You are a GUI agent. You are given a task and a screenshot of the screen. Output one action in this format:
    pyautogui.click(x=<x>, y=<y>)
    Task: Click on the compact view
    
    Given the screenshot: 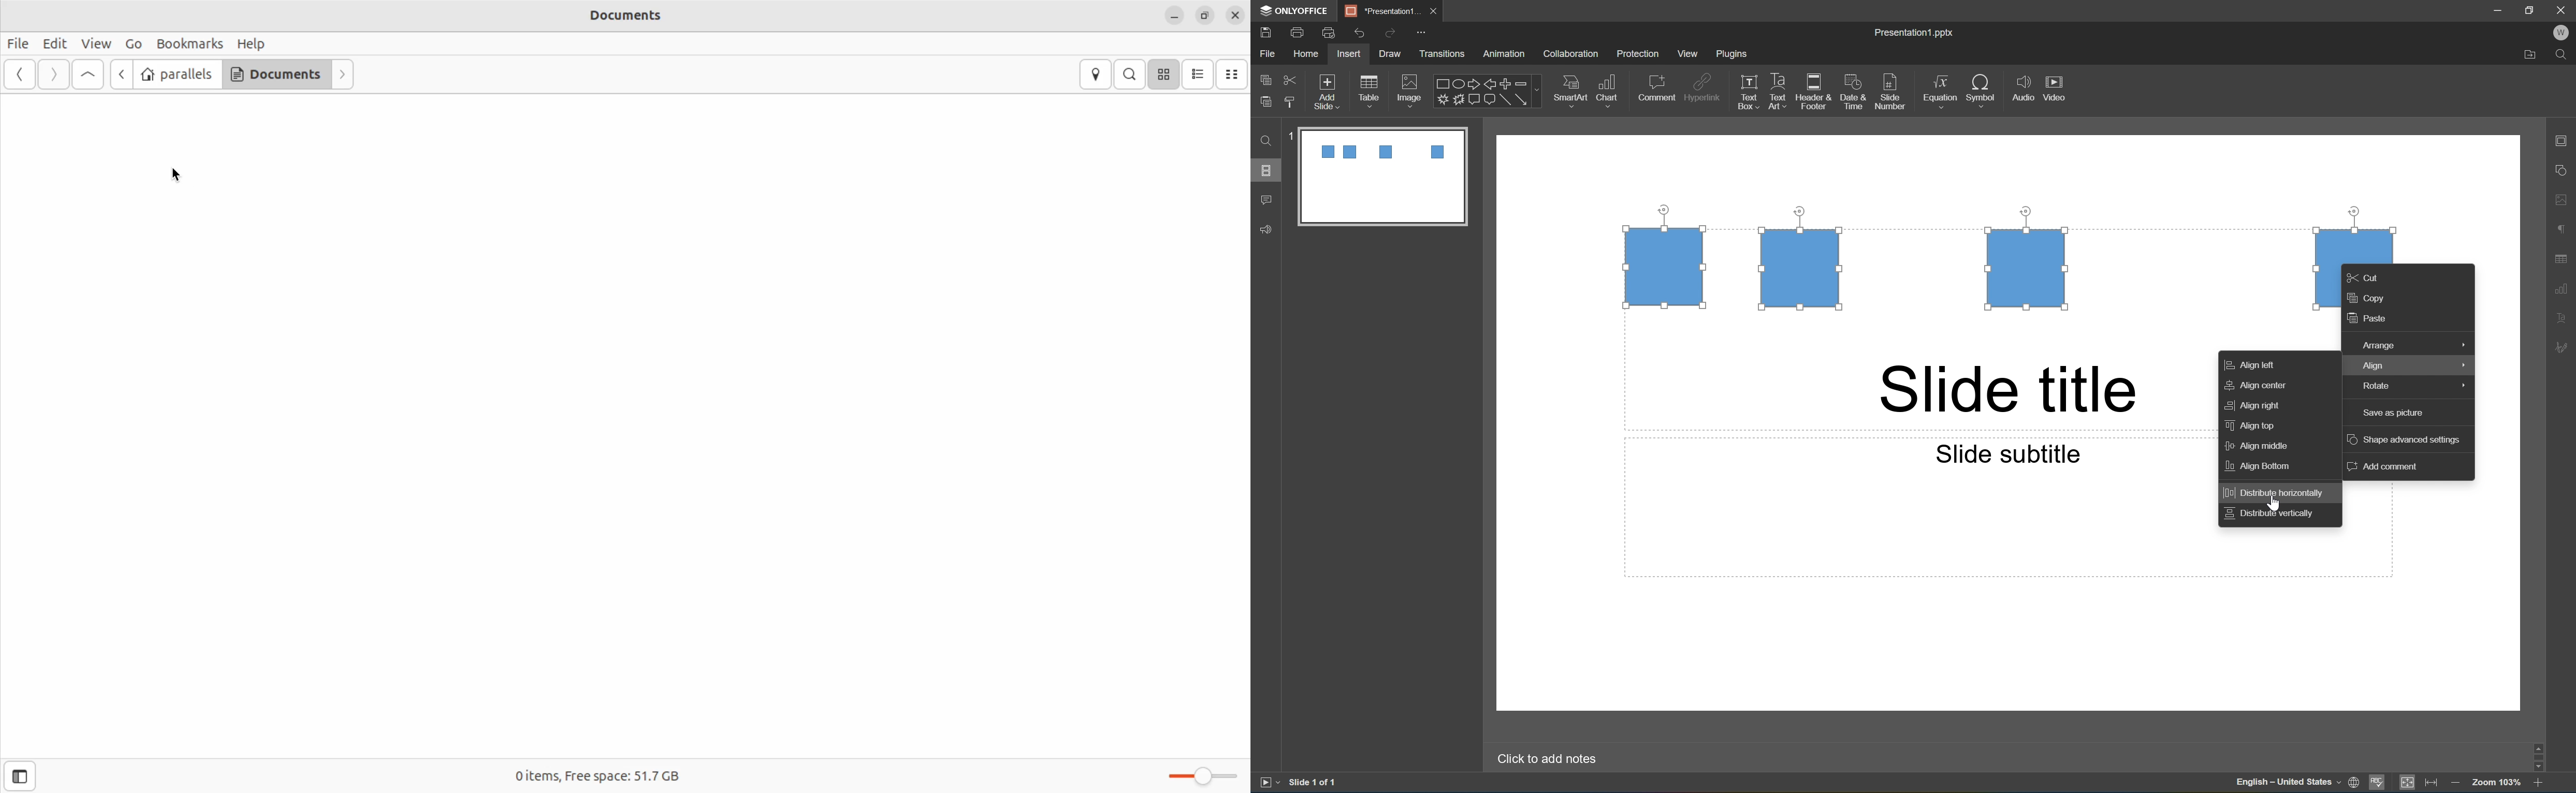 What is the action you would take?
    pyautogui.click(x=1235, y=73)
    